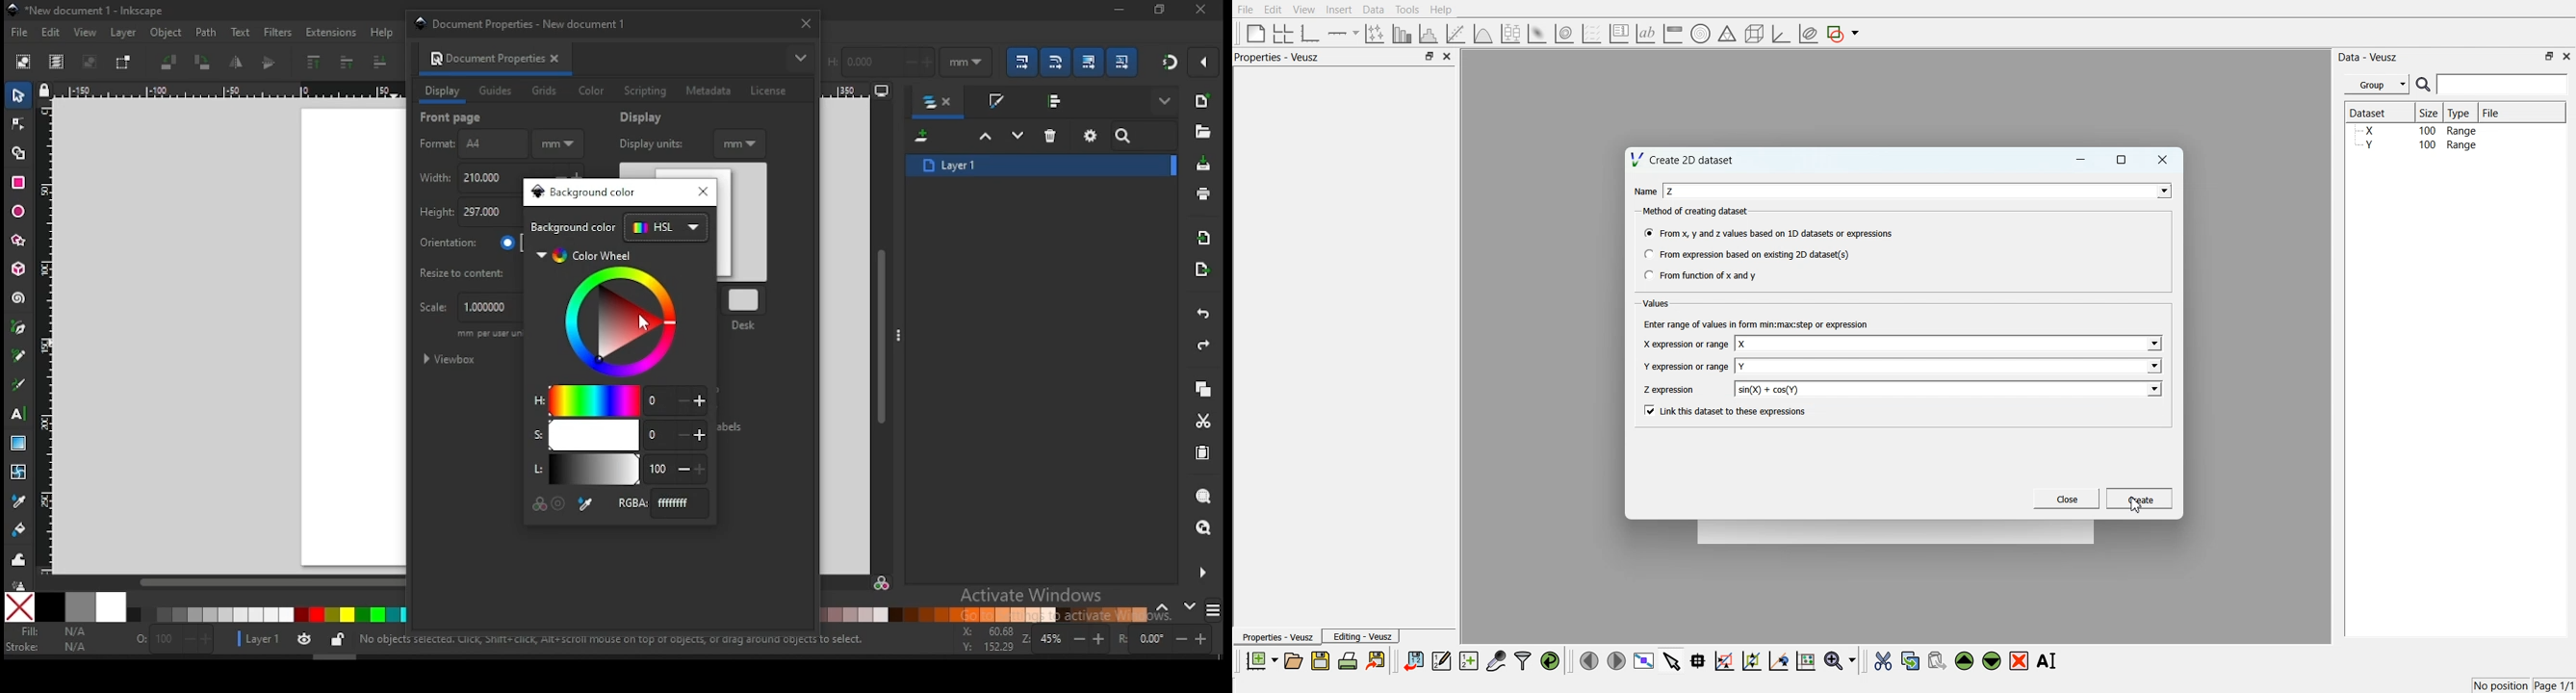  What do you see at coordinates (385, 32) in the screenshot?
I see `help` at bounding box center [385, 32].